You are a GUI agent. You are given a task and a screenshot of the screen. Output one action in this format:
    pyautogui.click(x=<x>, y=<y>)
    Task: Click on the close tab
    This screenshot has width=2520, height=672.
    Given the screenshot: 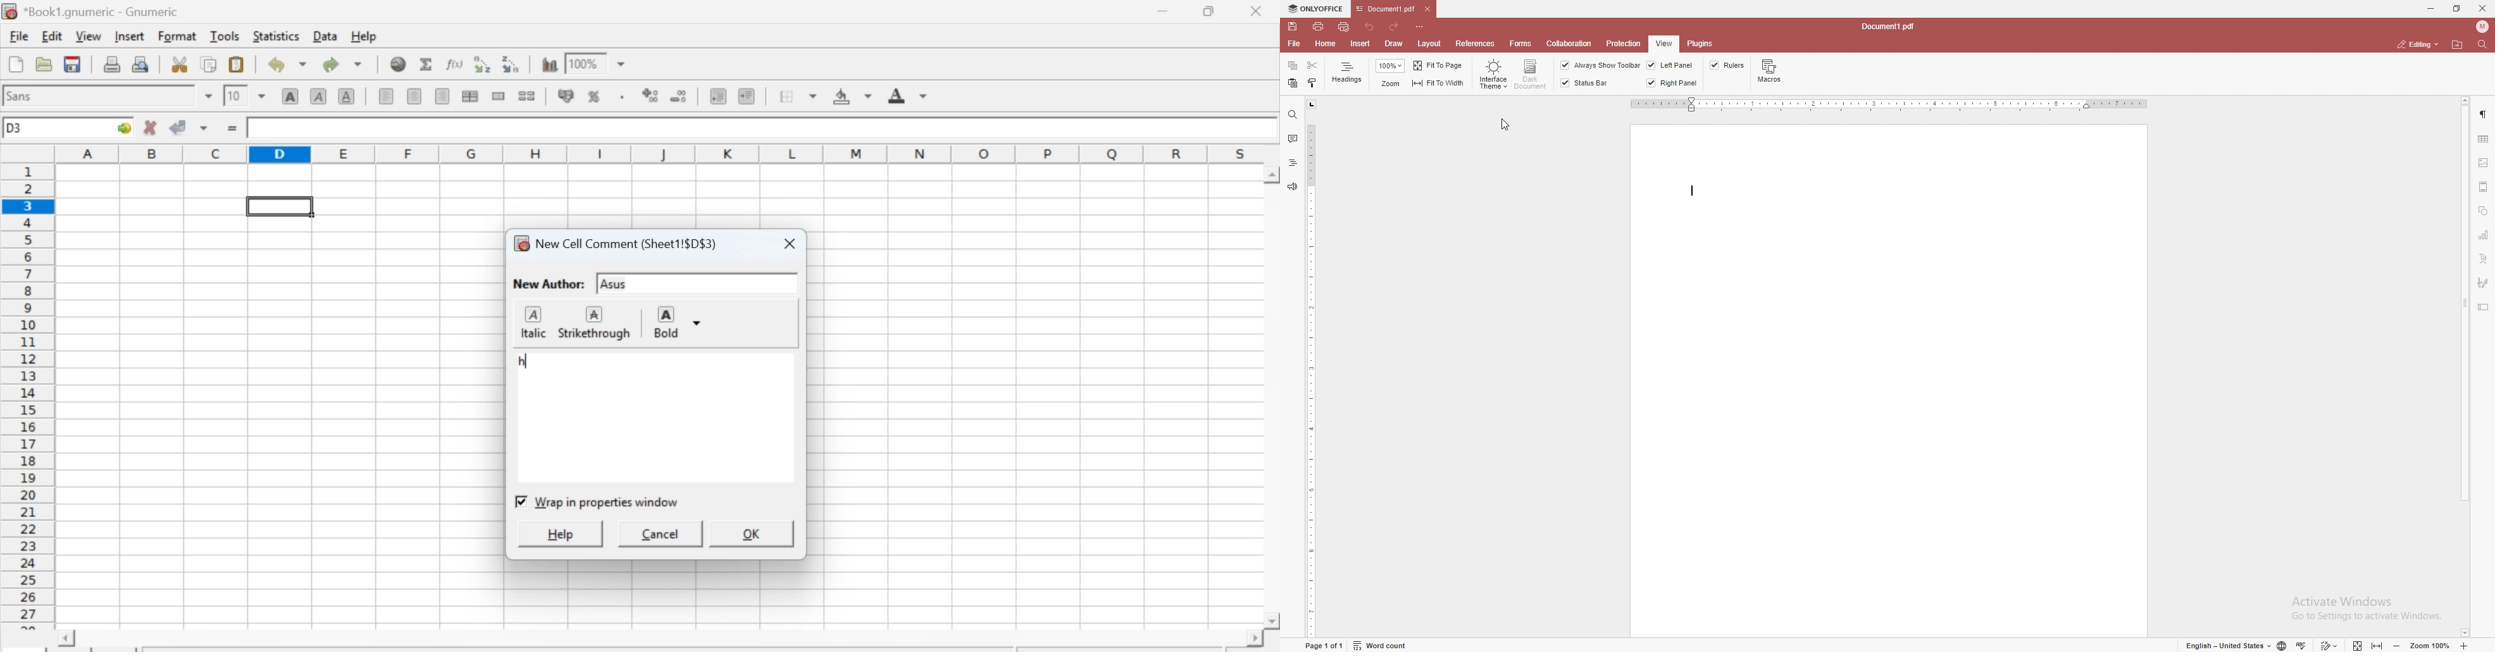 What is the action you would take?
    pyautogui.click(x=1427, y=10)
    